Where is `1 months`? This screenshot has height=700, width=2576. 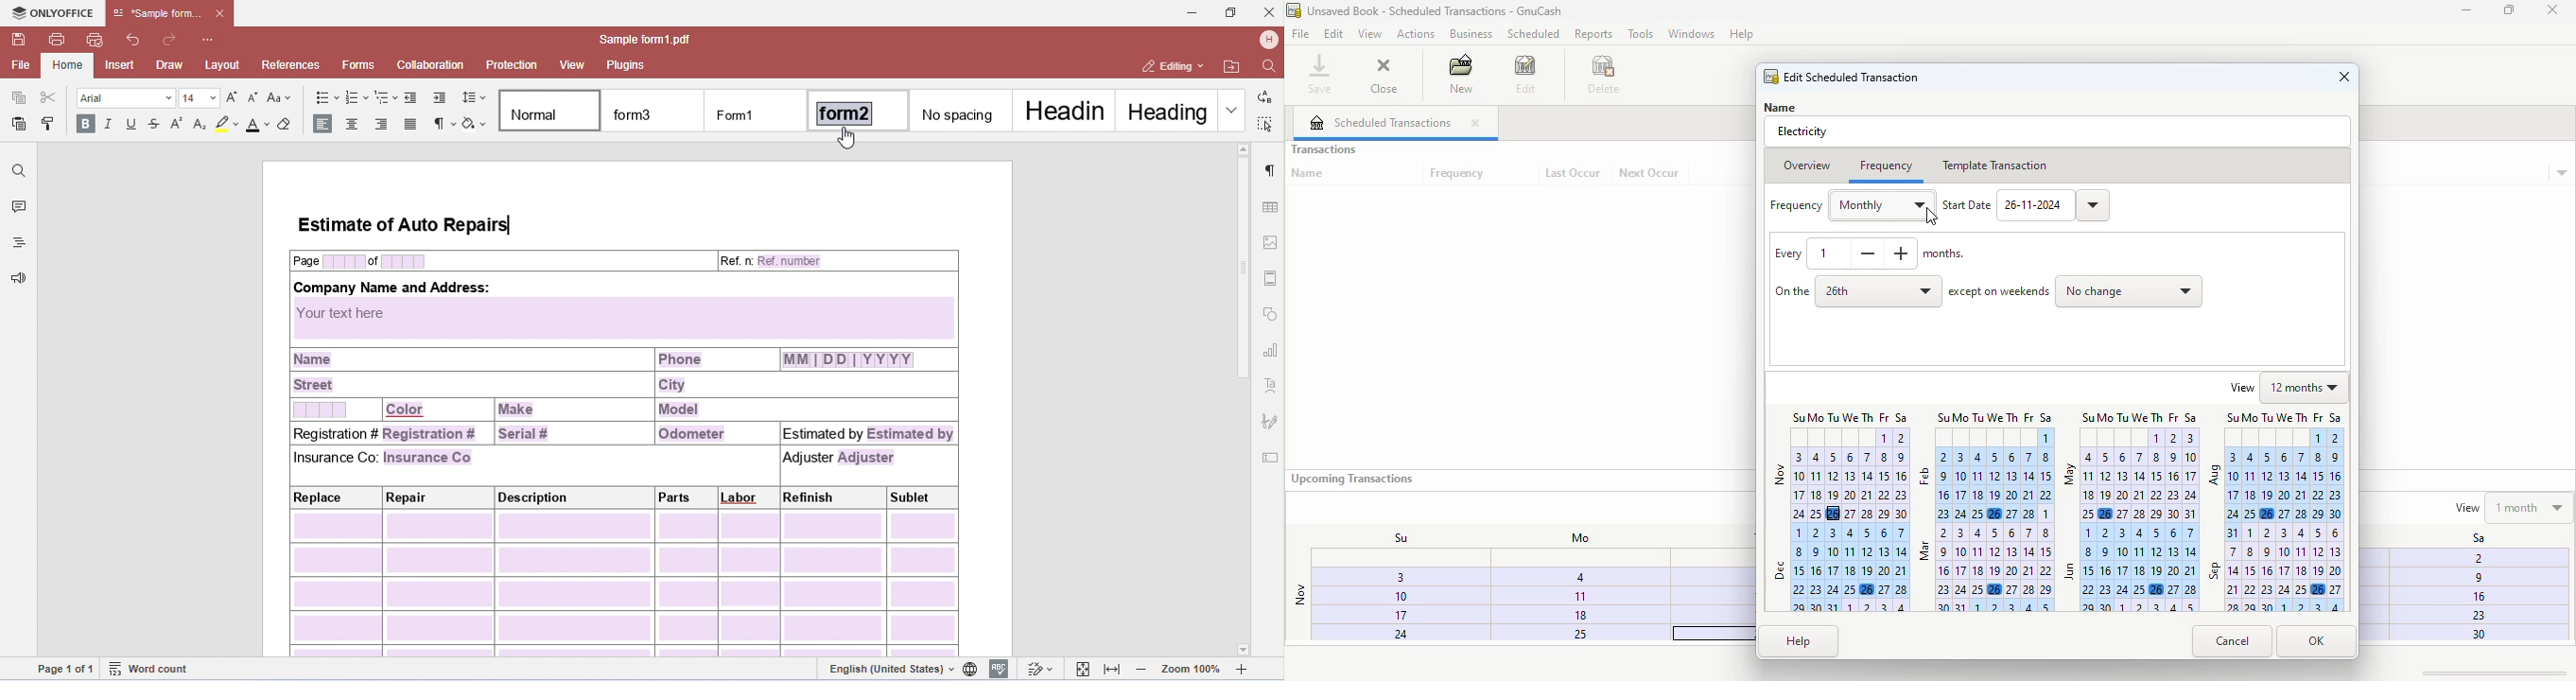
1 months is located at coordinates (1888, 253).